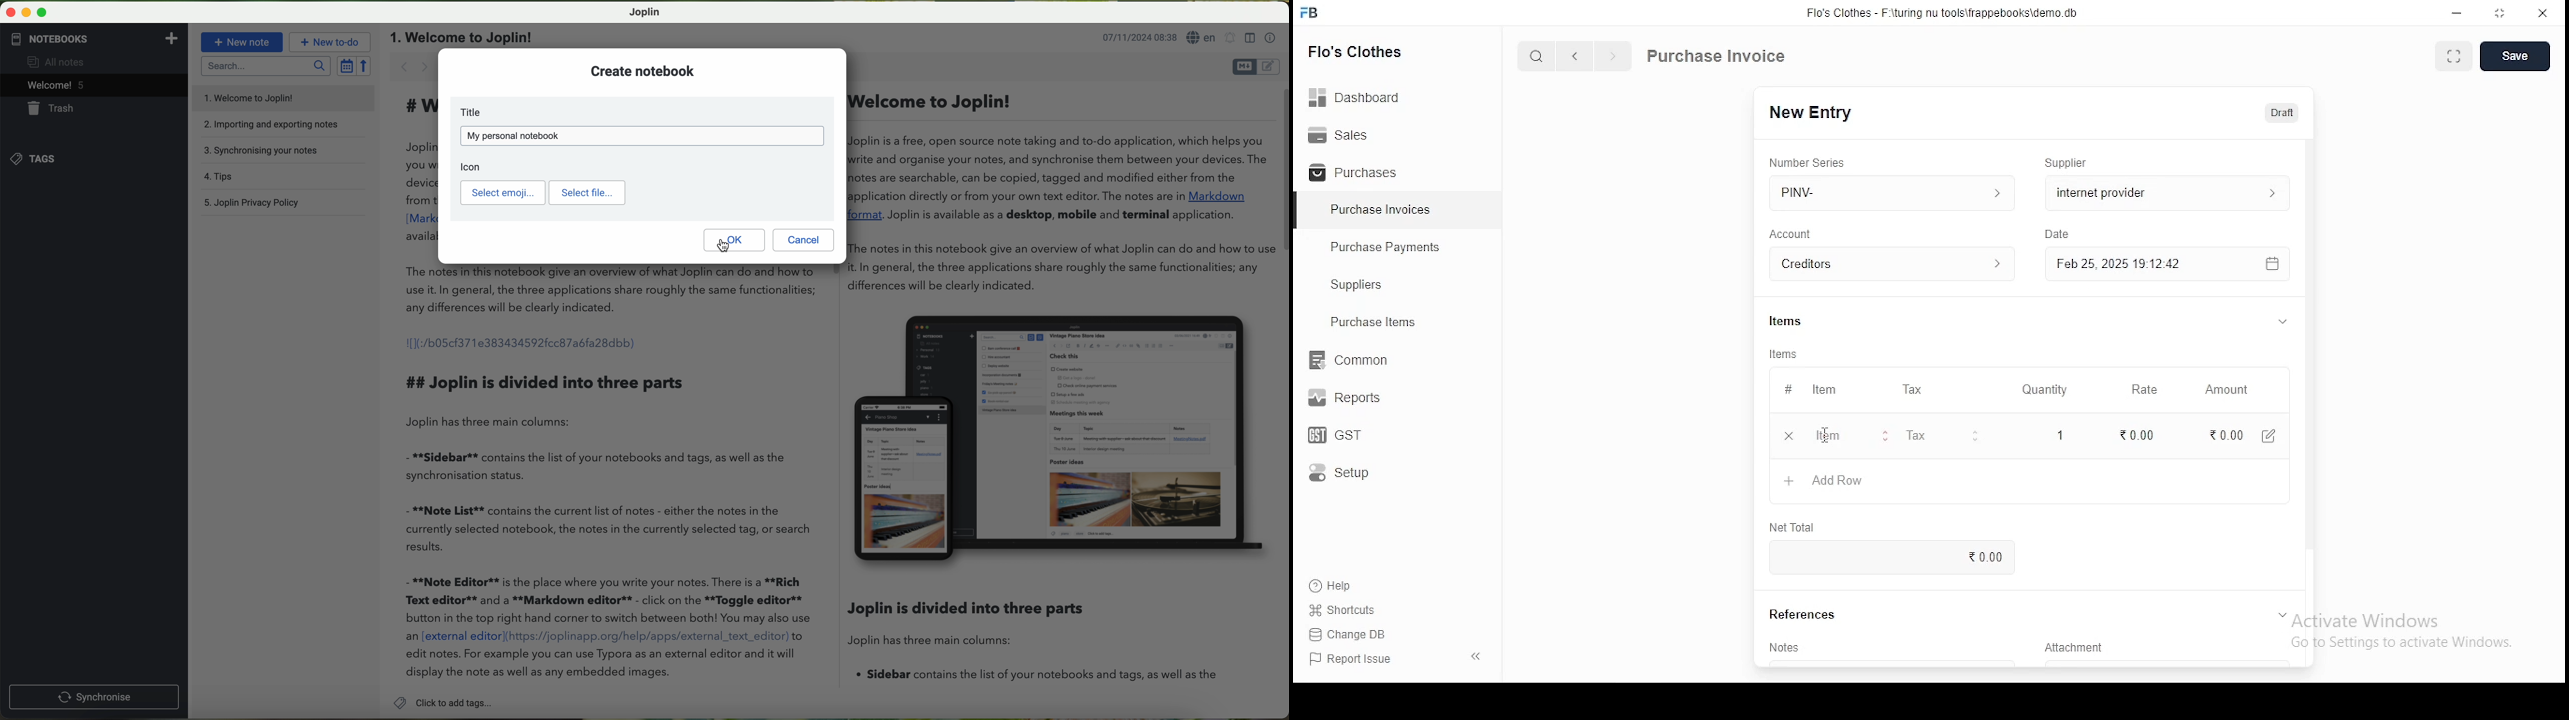 Image resolution: width=2576 pixels, height=728 pixels. Describe the element at coordinates (1822, 482) in the screenshot. I see `add row` at that location.